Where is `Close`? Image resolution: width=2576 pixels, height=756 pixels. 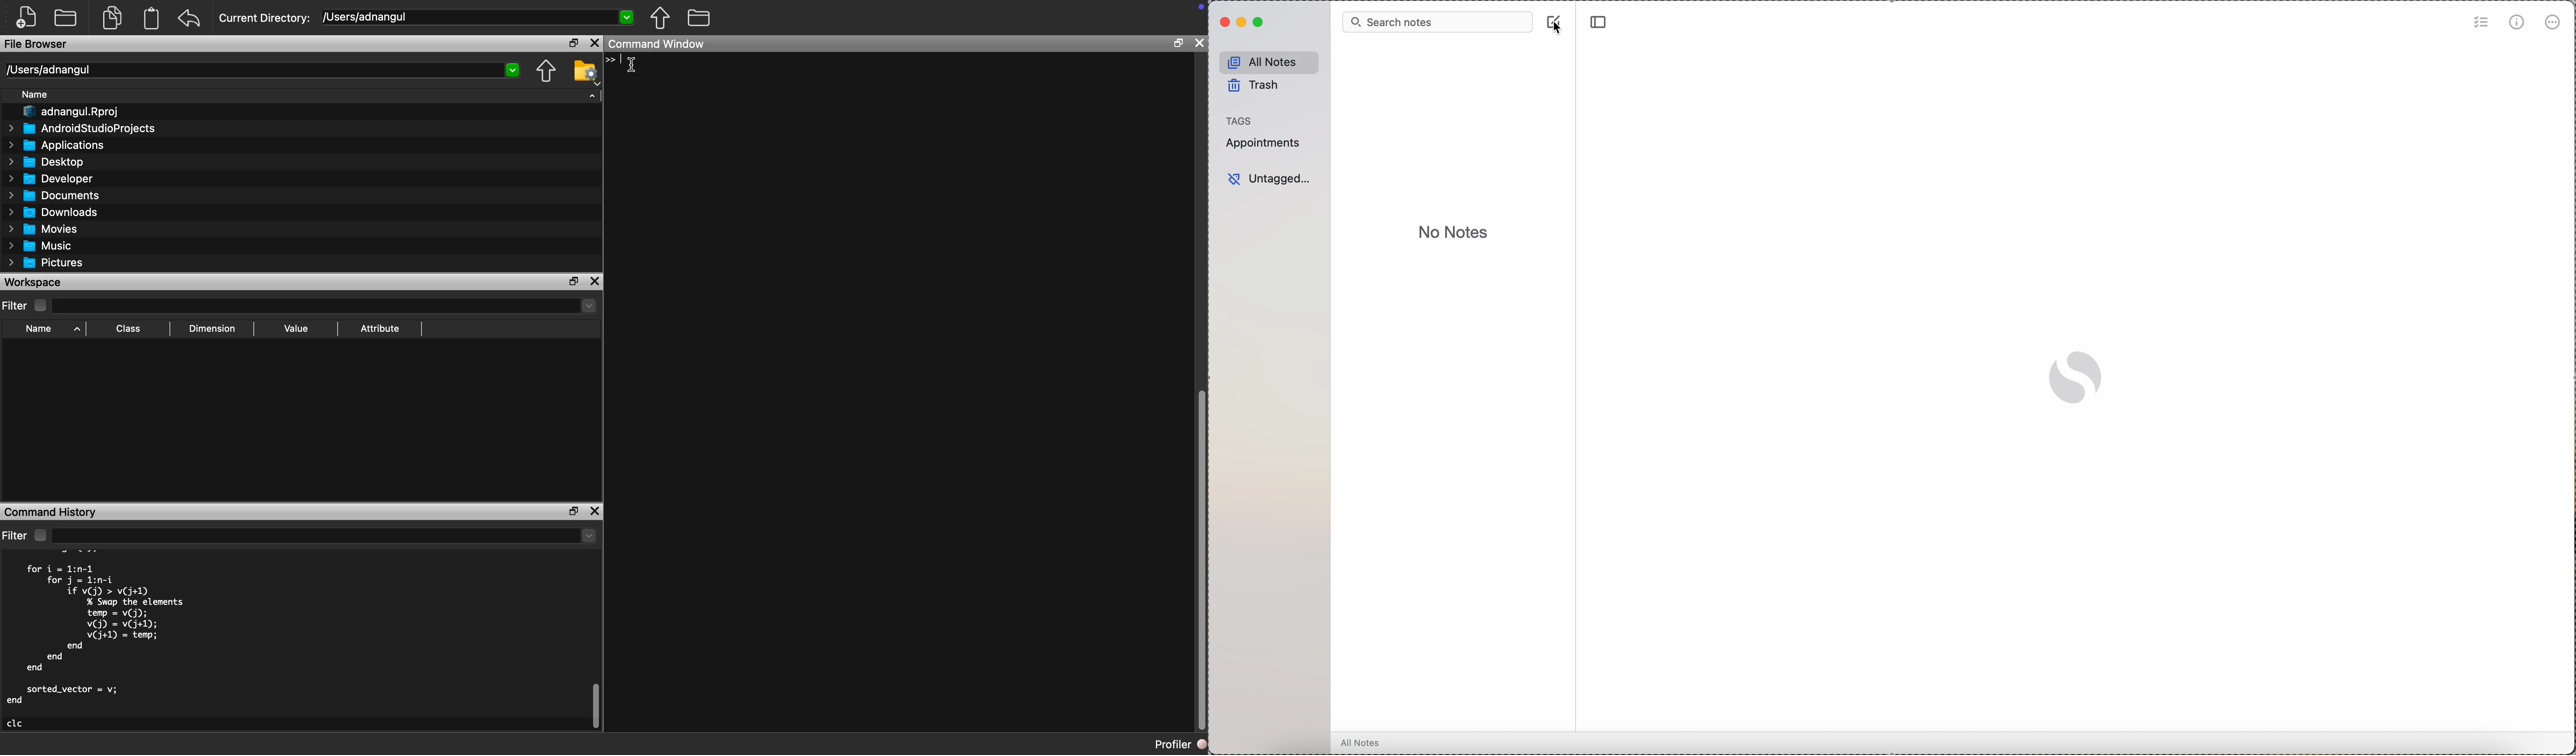 Close is located at coordinates (595, 511).